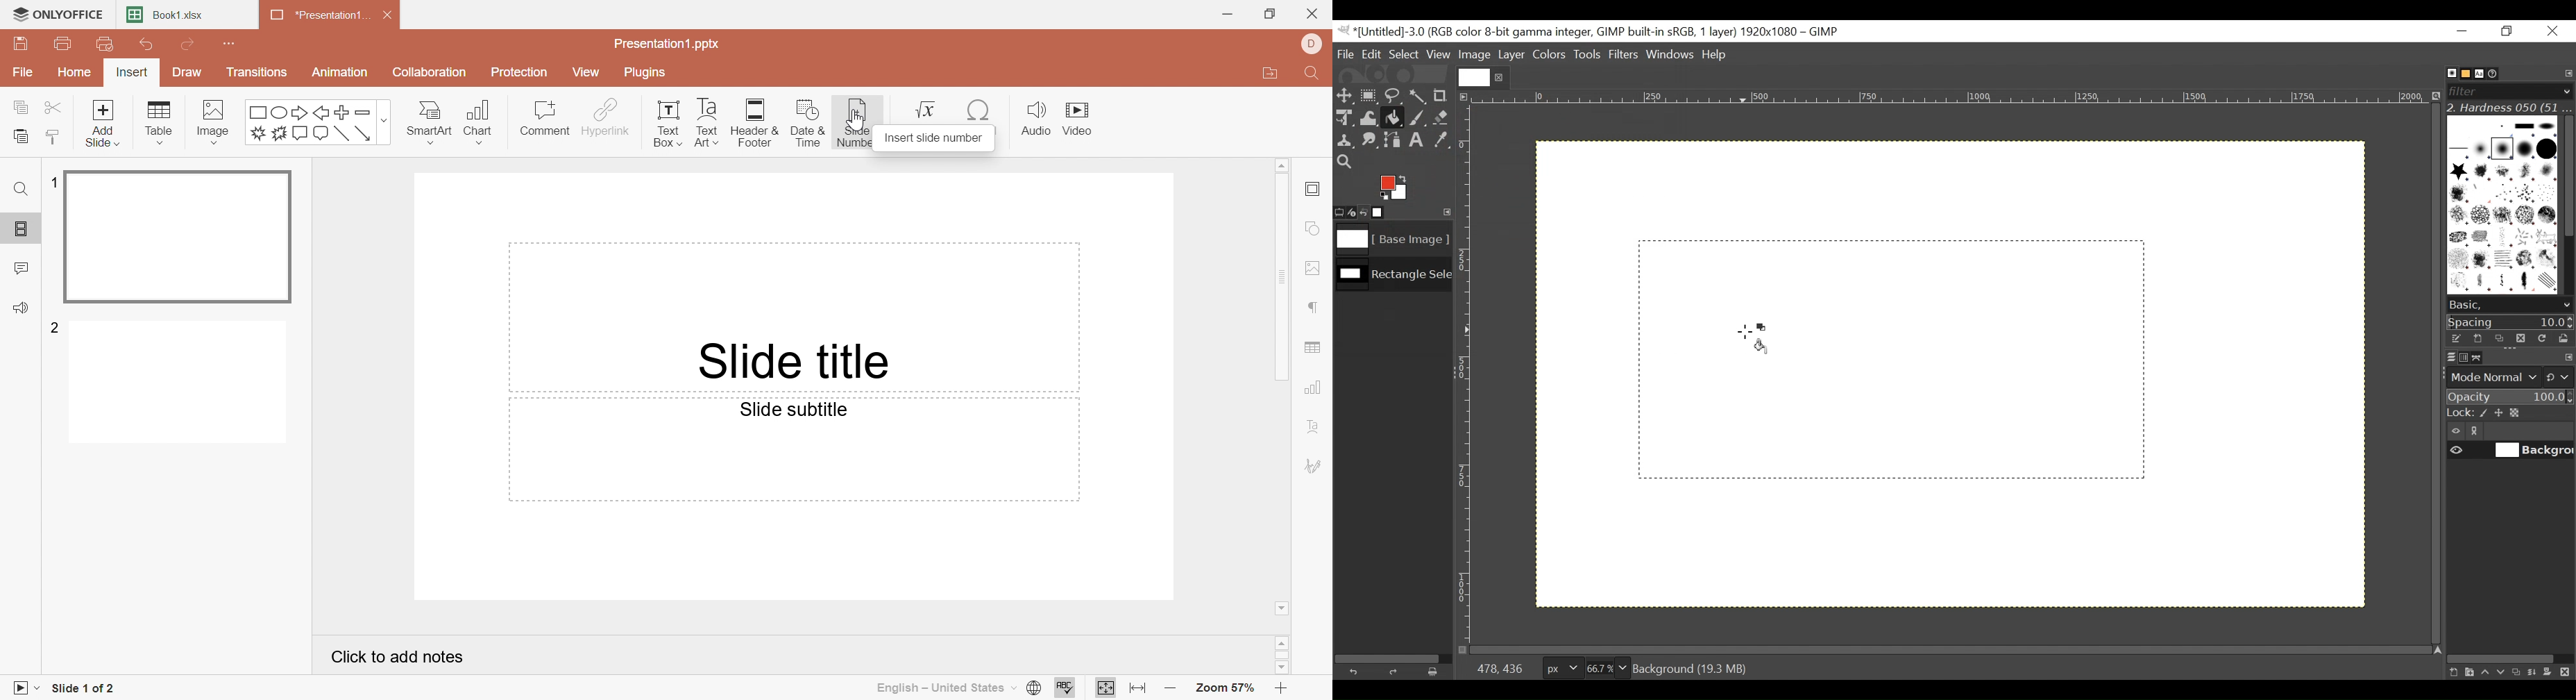  What do you see at coordinates (790, 360) in the screenshot?
I see `Slide title` at bounding box center [790, 360].